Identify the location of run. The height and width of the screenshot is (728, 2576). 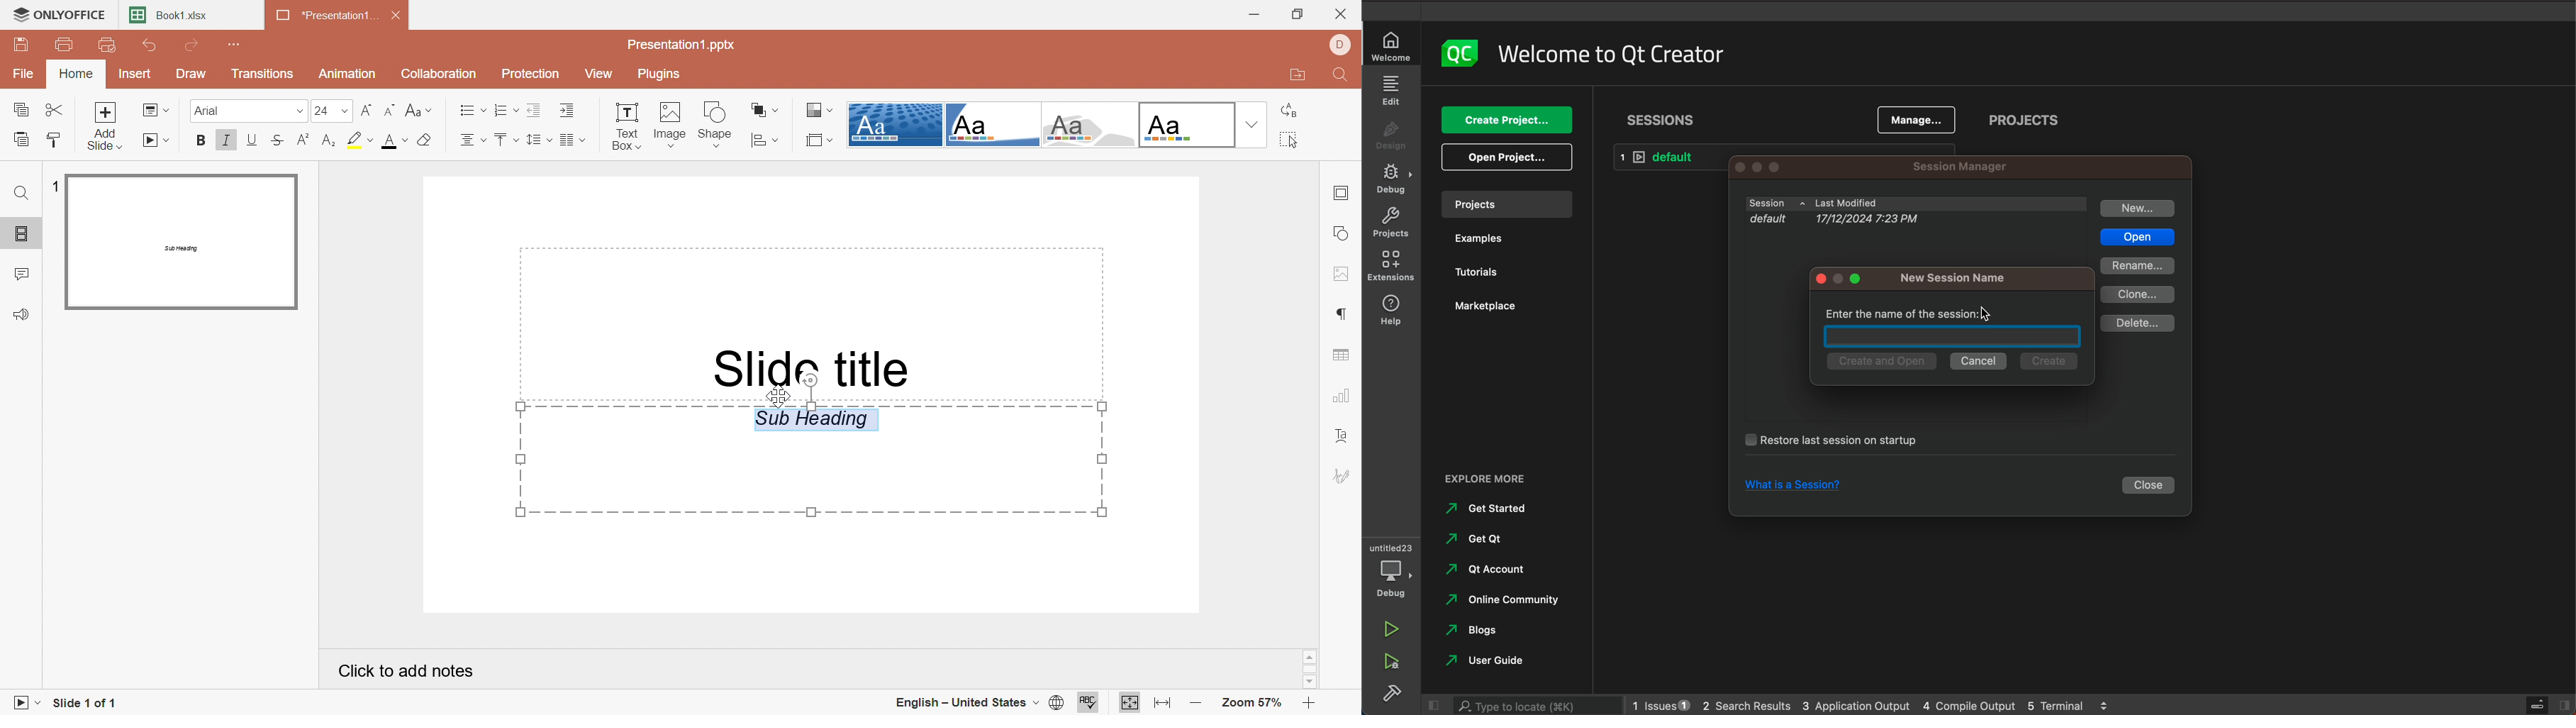
(1389, 627).